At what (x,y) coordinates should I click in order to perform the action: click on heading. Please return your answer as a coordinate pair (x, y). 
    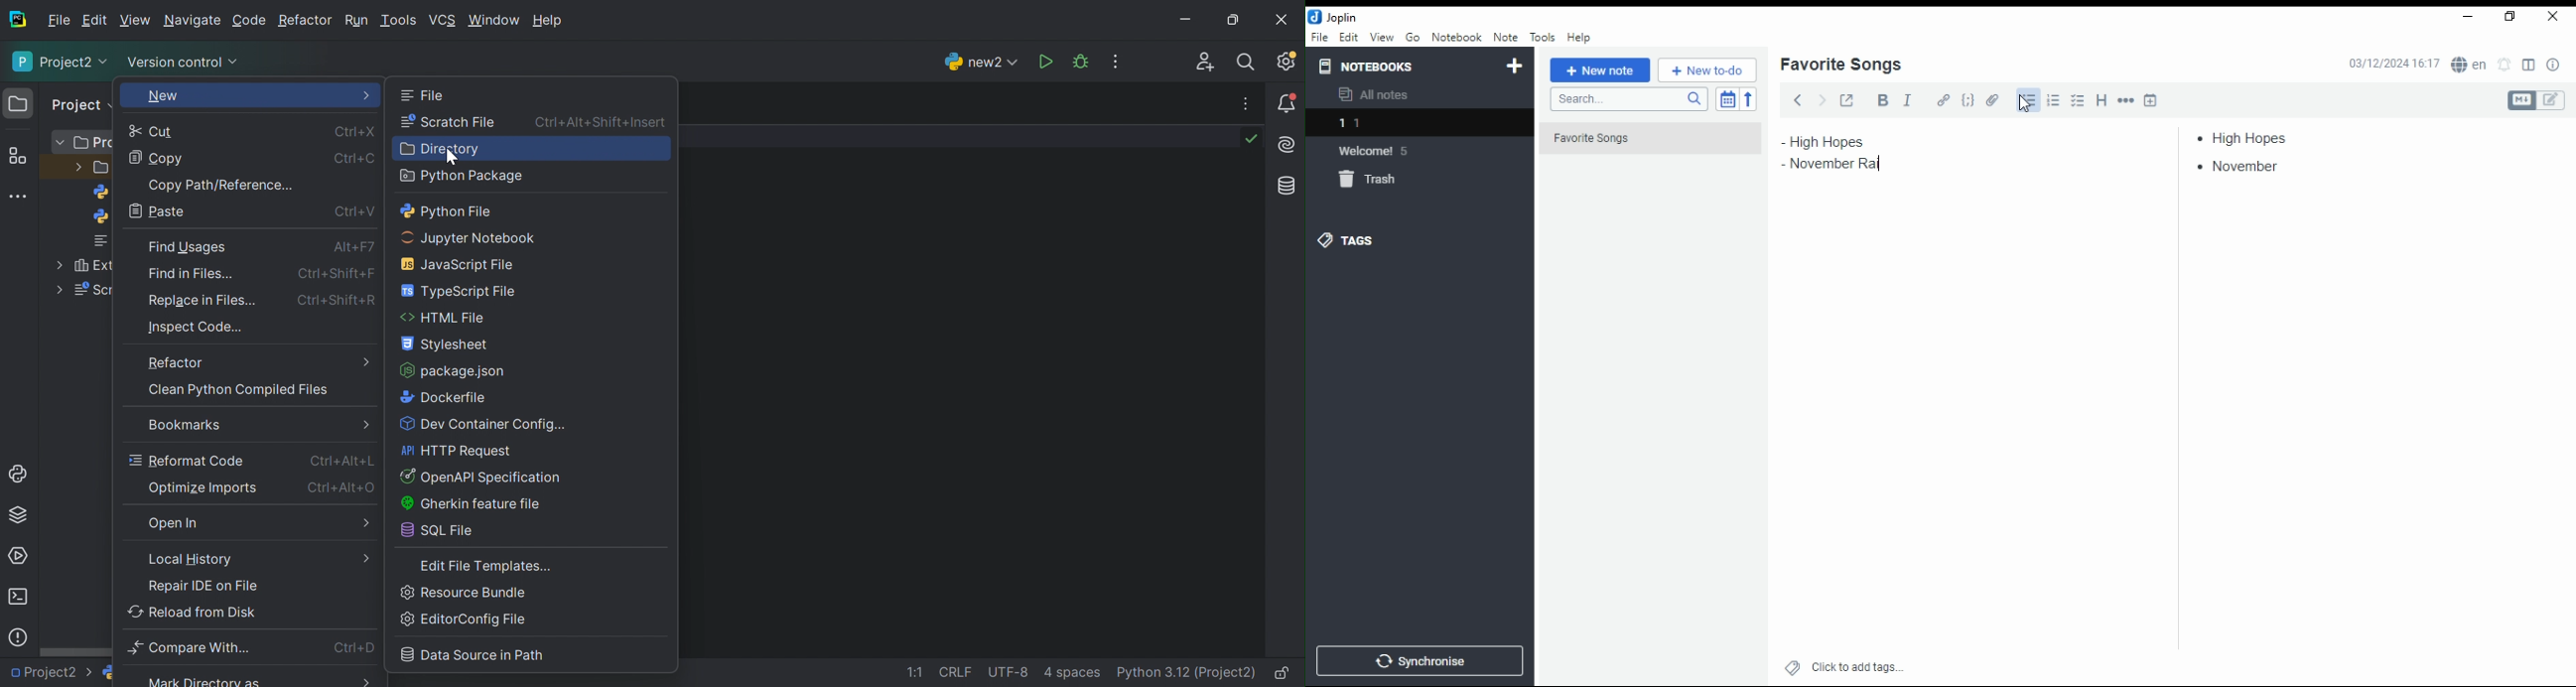
    Looking at the image, I should click on (2102, 98).